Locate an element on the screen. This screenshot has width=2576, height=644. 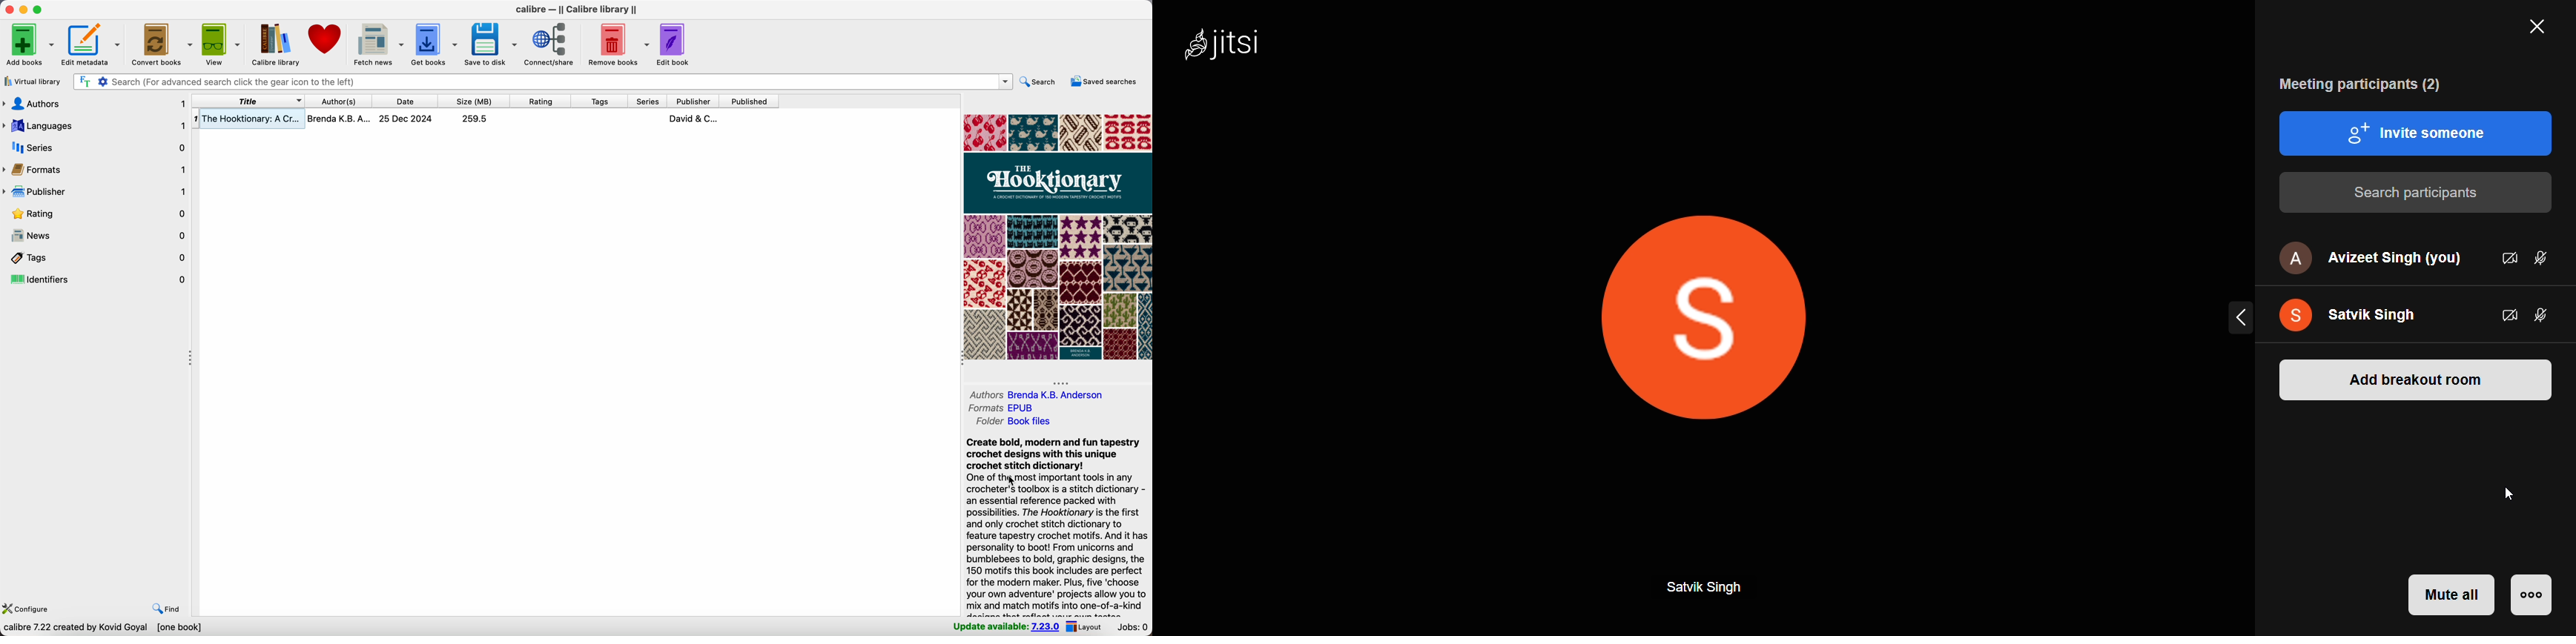
save to disk is located at coordinates (492, 44).